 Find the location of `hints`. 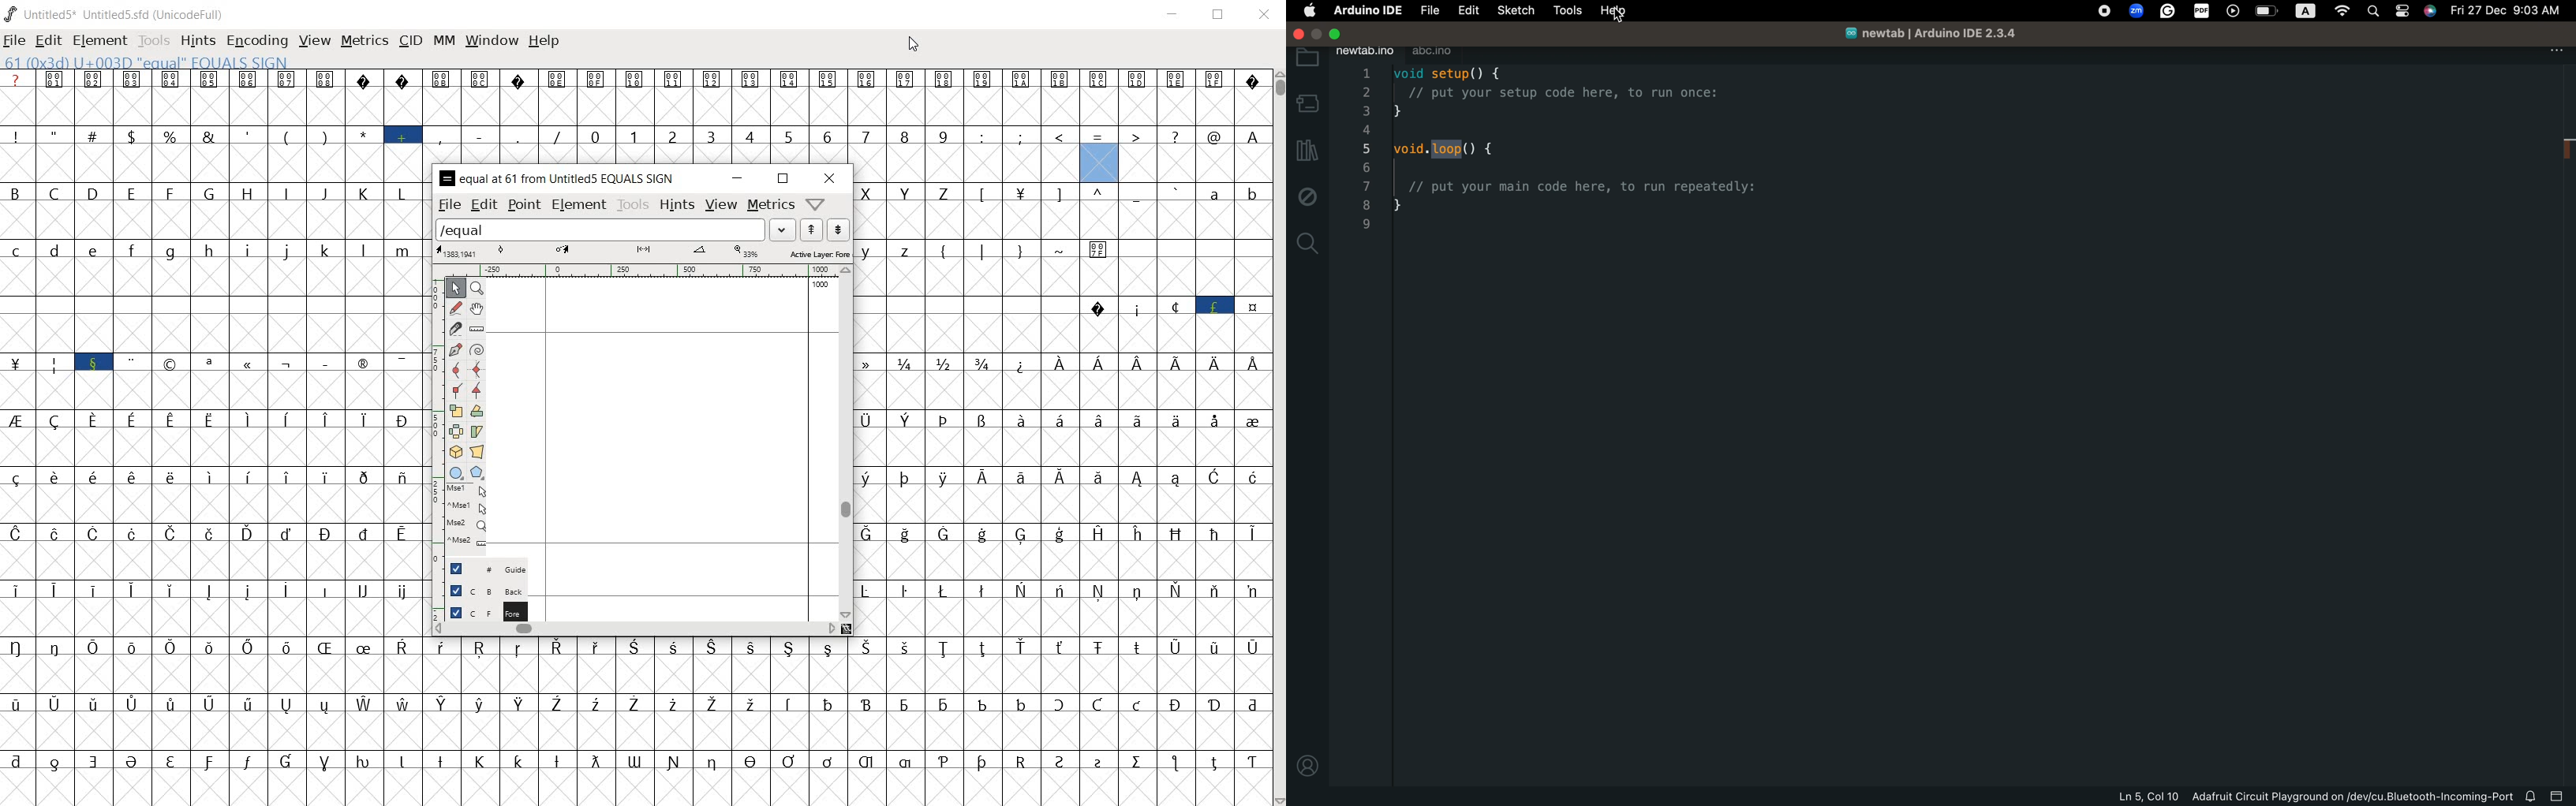

hints is located at coordinates (196, 40).